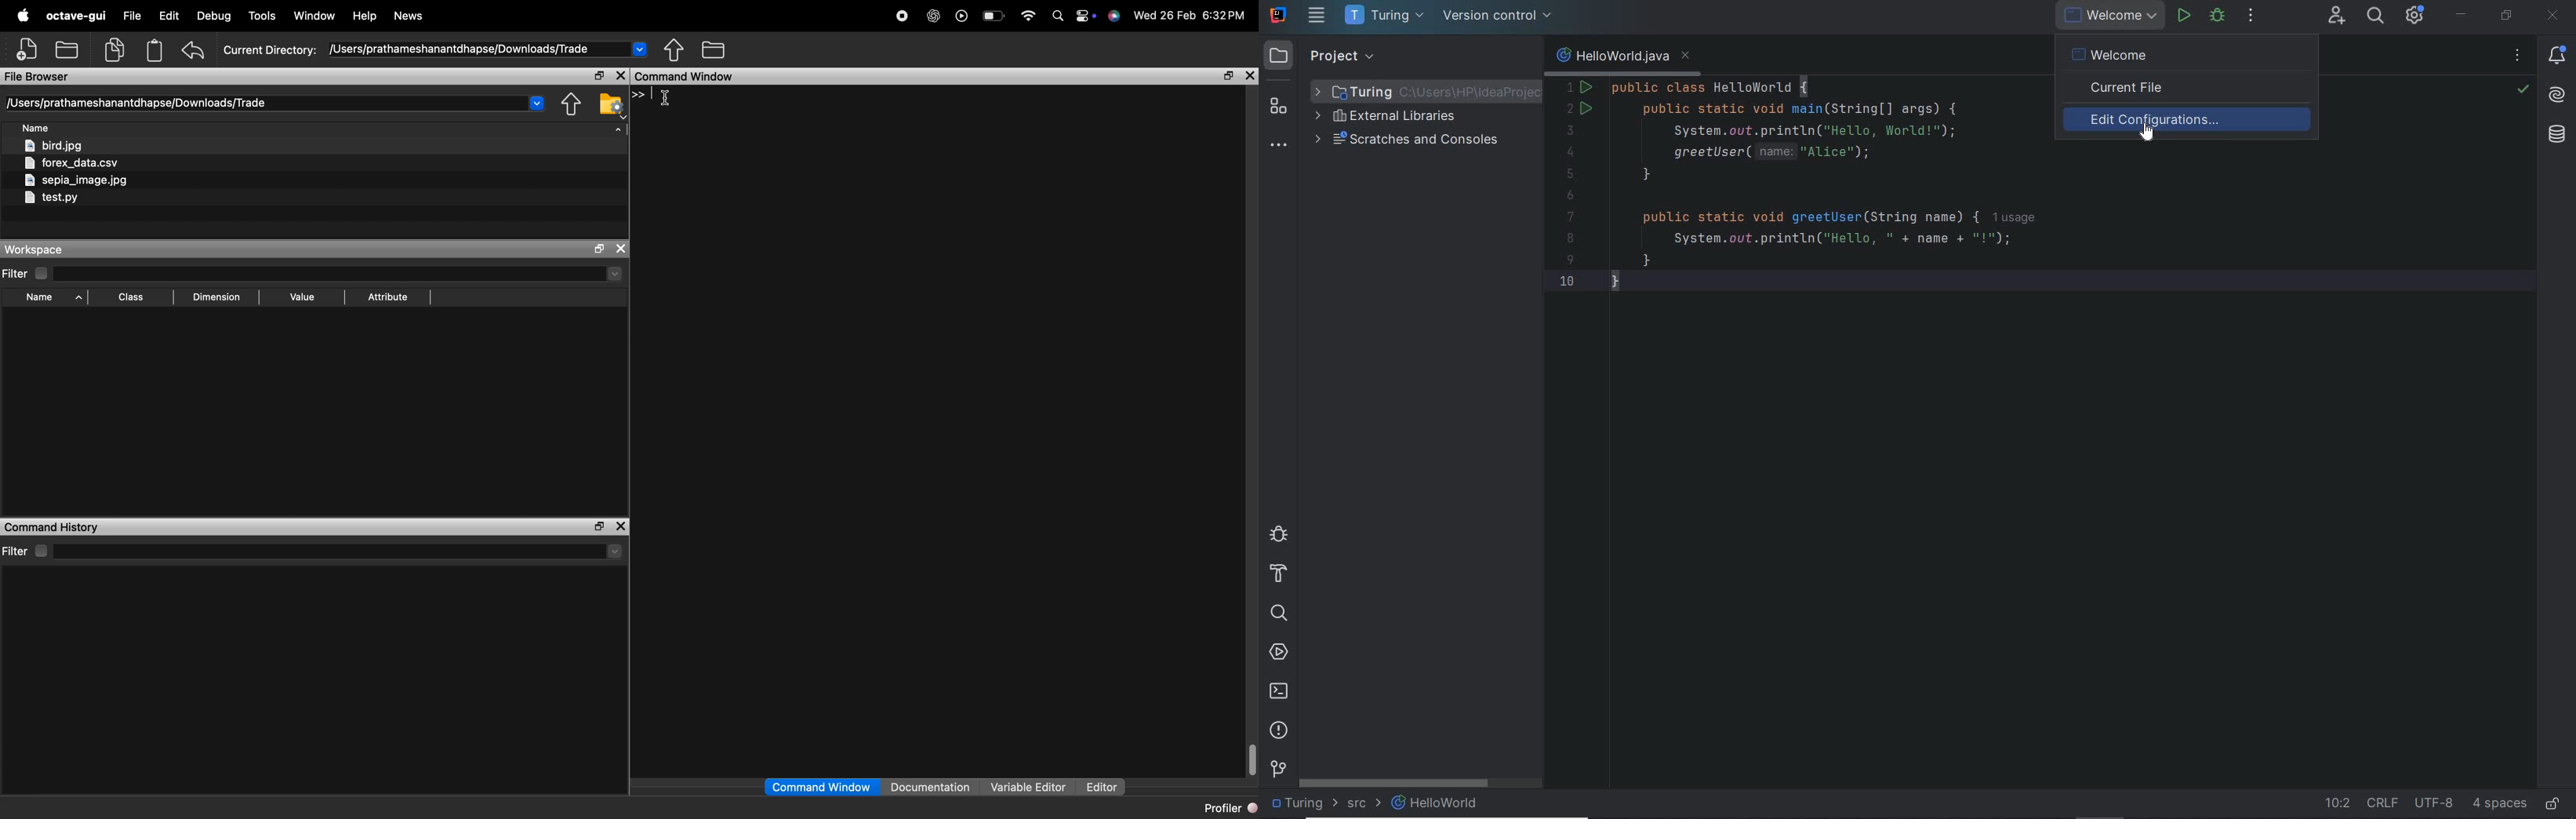  I want to click on sort by class, so click(133, 296).